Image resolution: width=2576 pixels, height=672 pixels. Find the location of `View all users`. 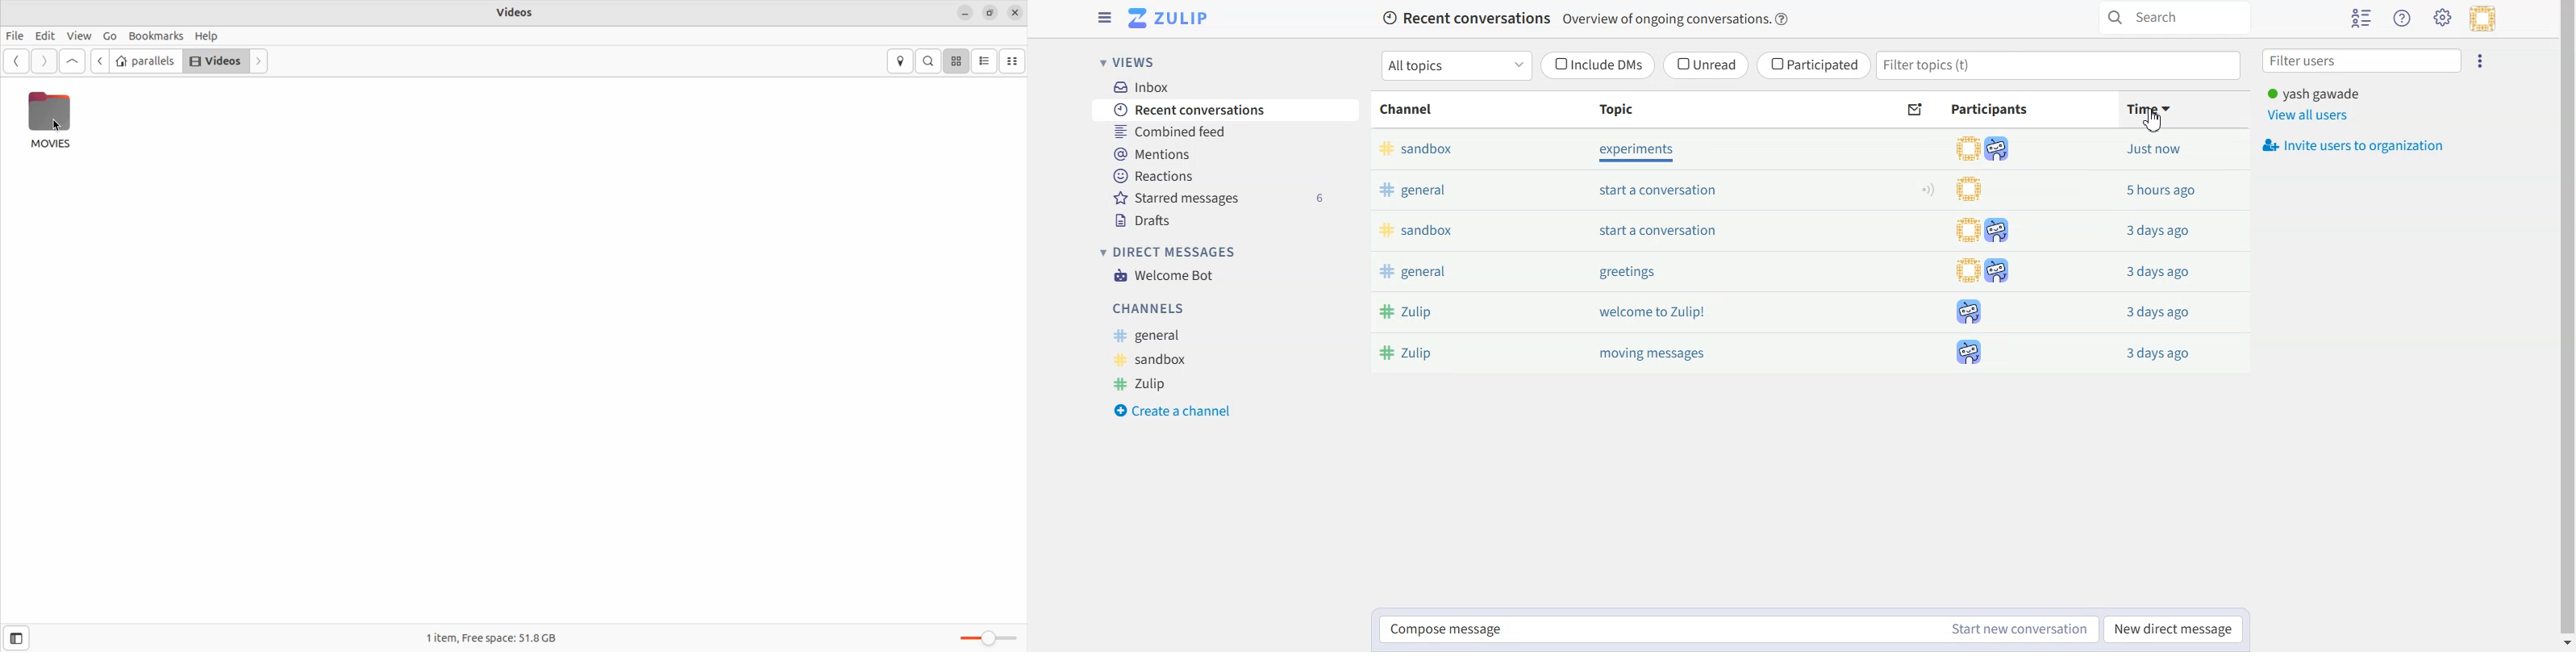

View all users is located at coordinates (2308, 115).